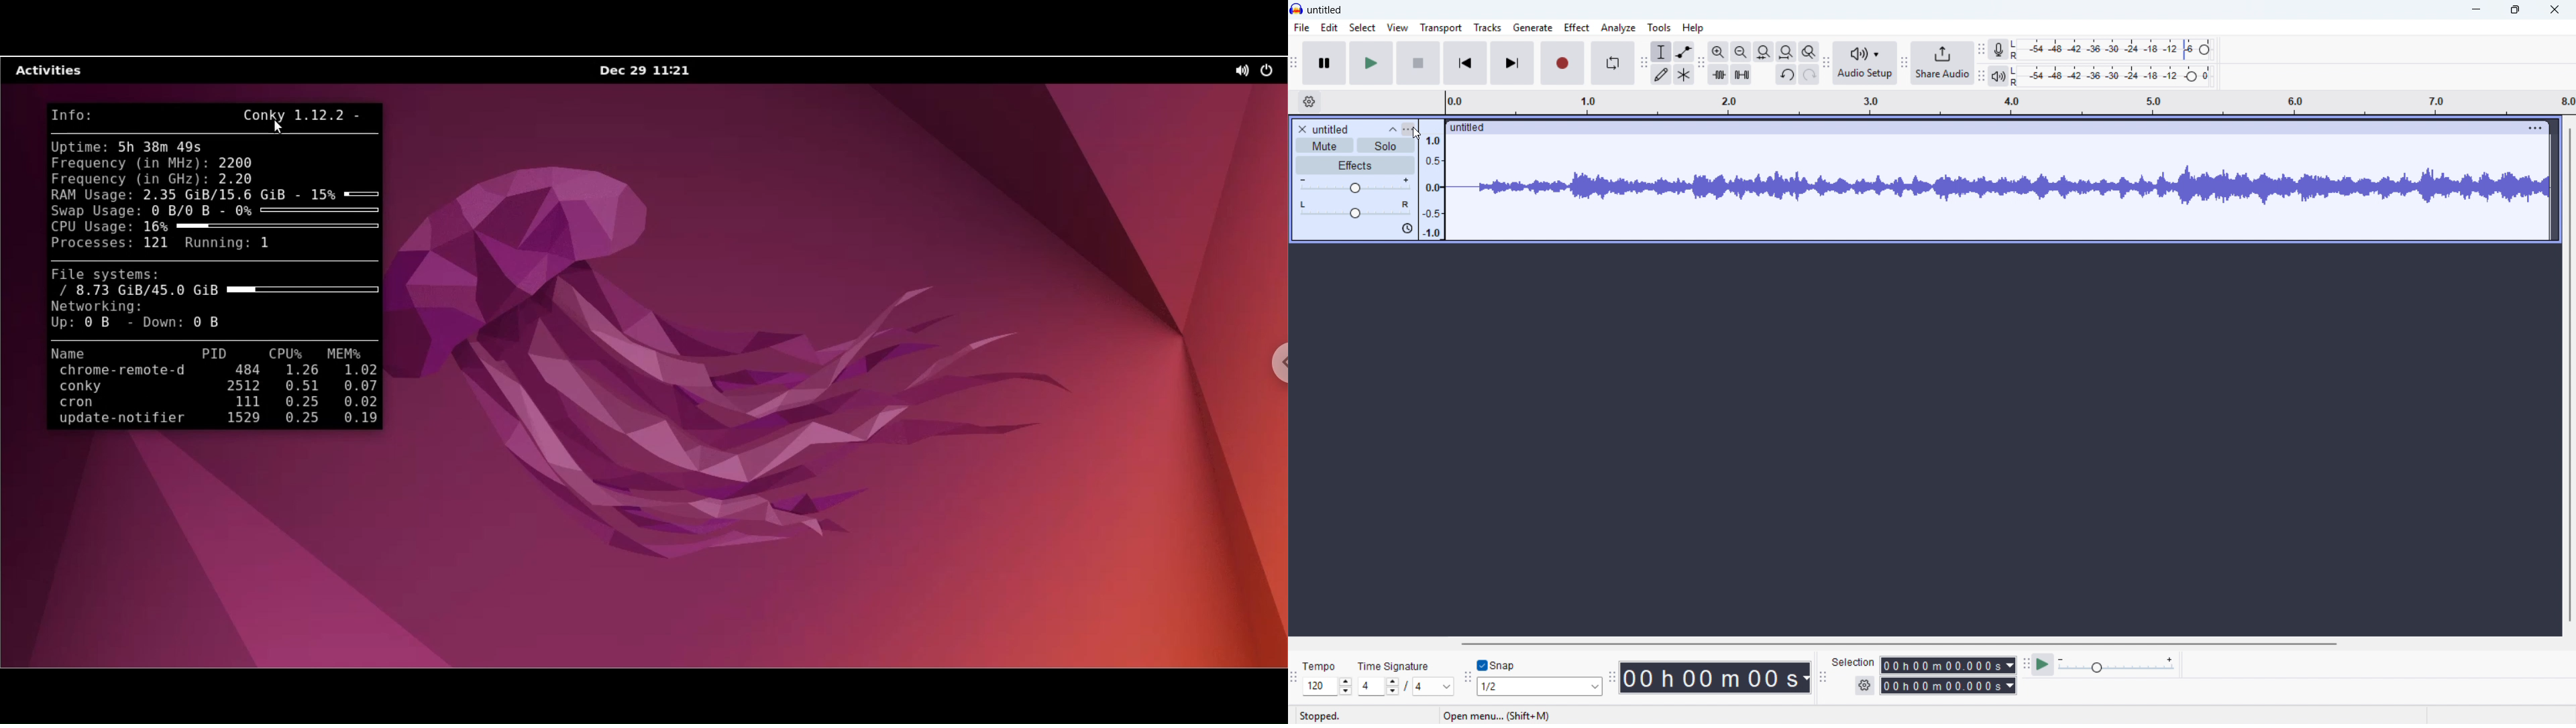 The width and height of the screenshot is (2576, 728). I want to click on Redo, so click(1809, 75).